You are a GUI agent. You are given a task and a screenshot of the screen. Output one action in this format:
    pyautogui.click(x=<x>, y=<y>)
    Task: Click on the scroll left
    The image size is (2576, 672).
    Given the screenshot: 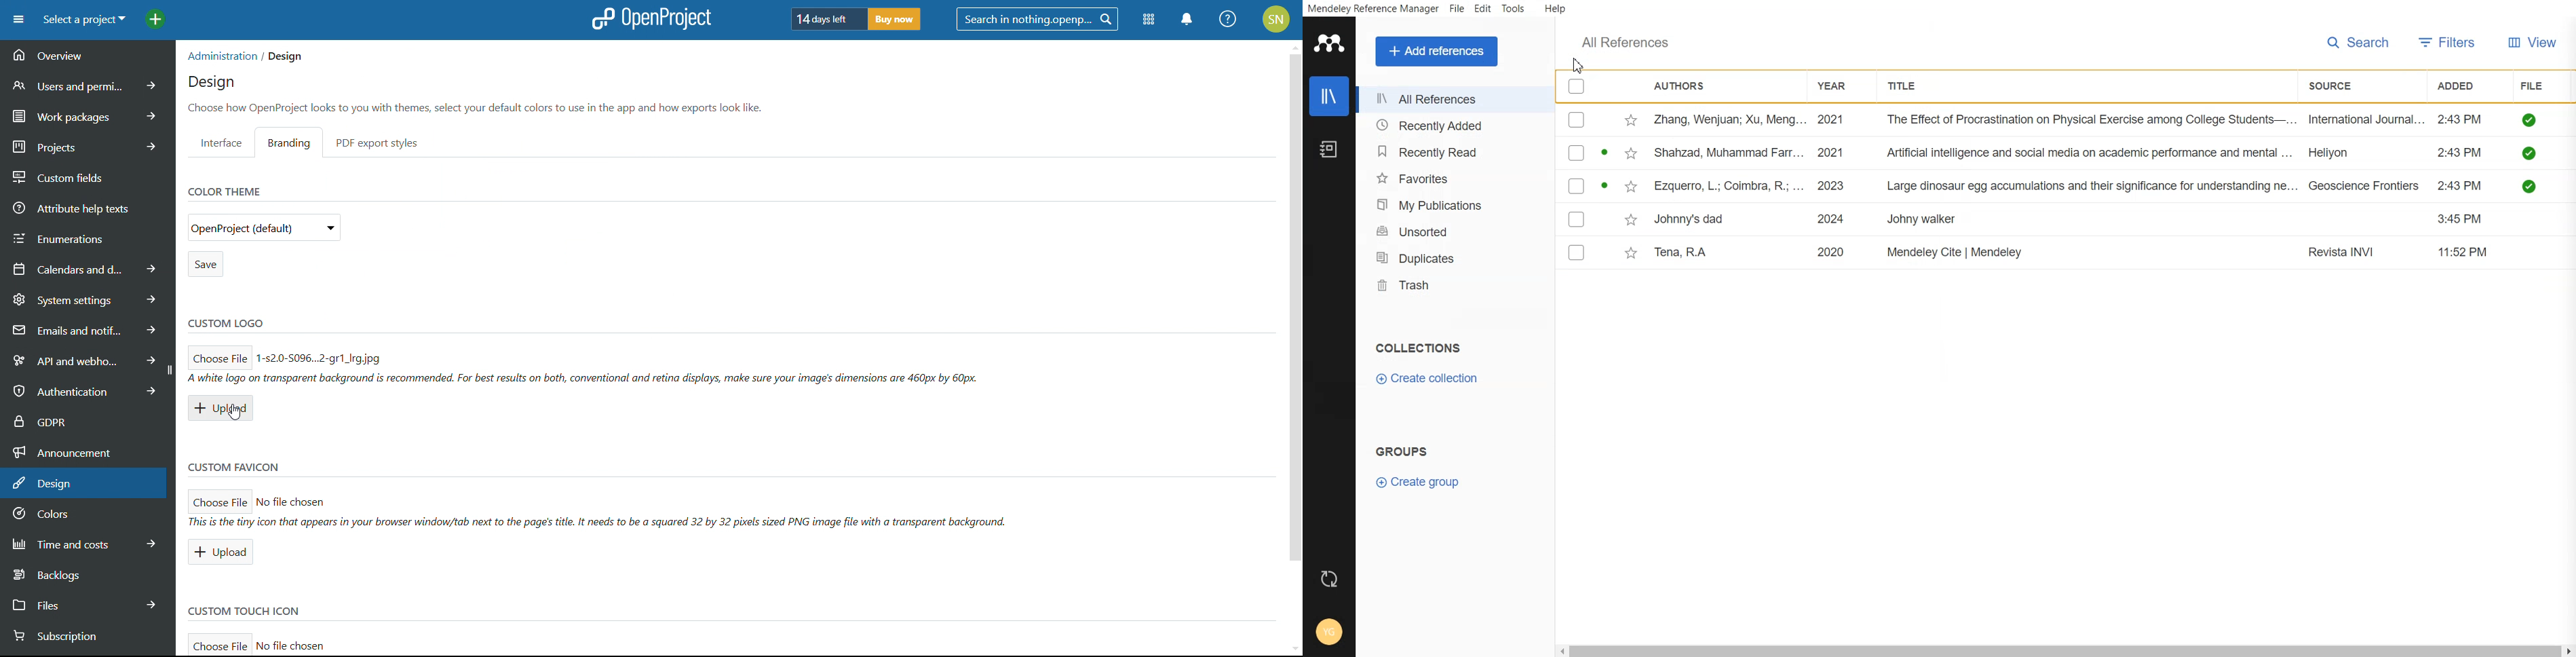 What is the action you would take?
    pyautogui.click(x=1561, y=650)
    